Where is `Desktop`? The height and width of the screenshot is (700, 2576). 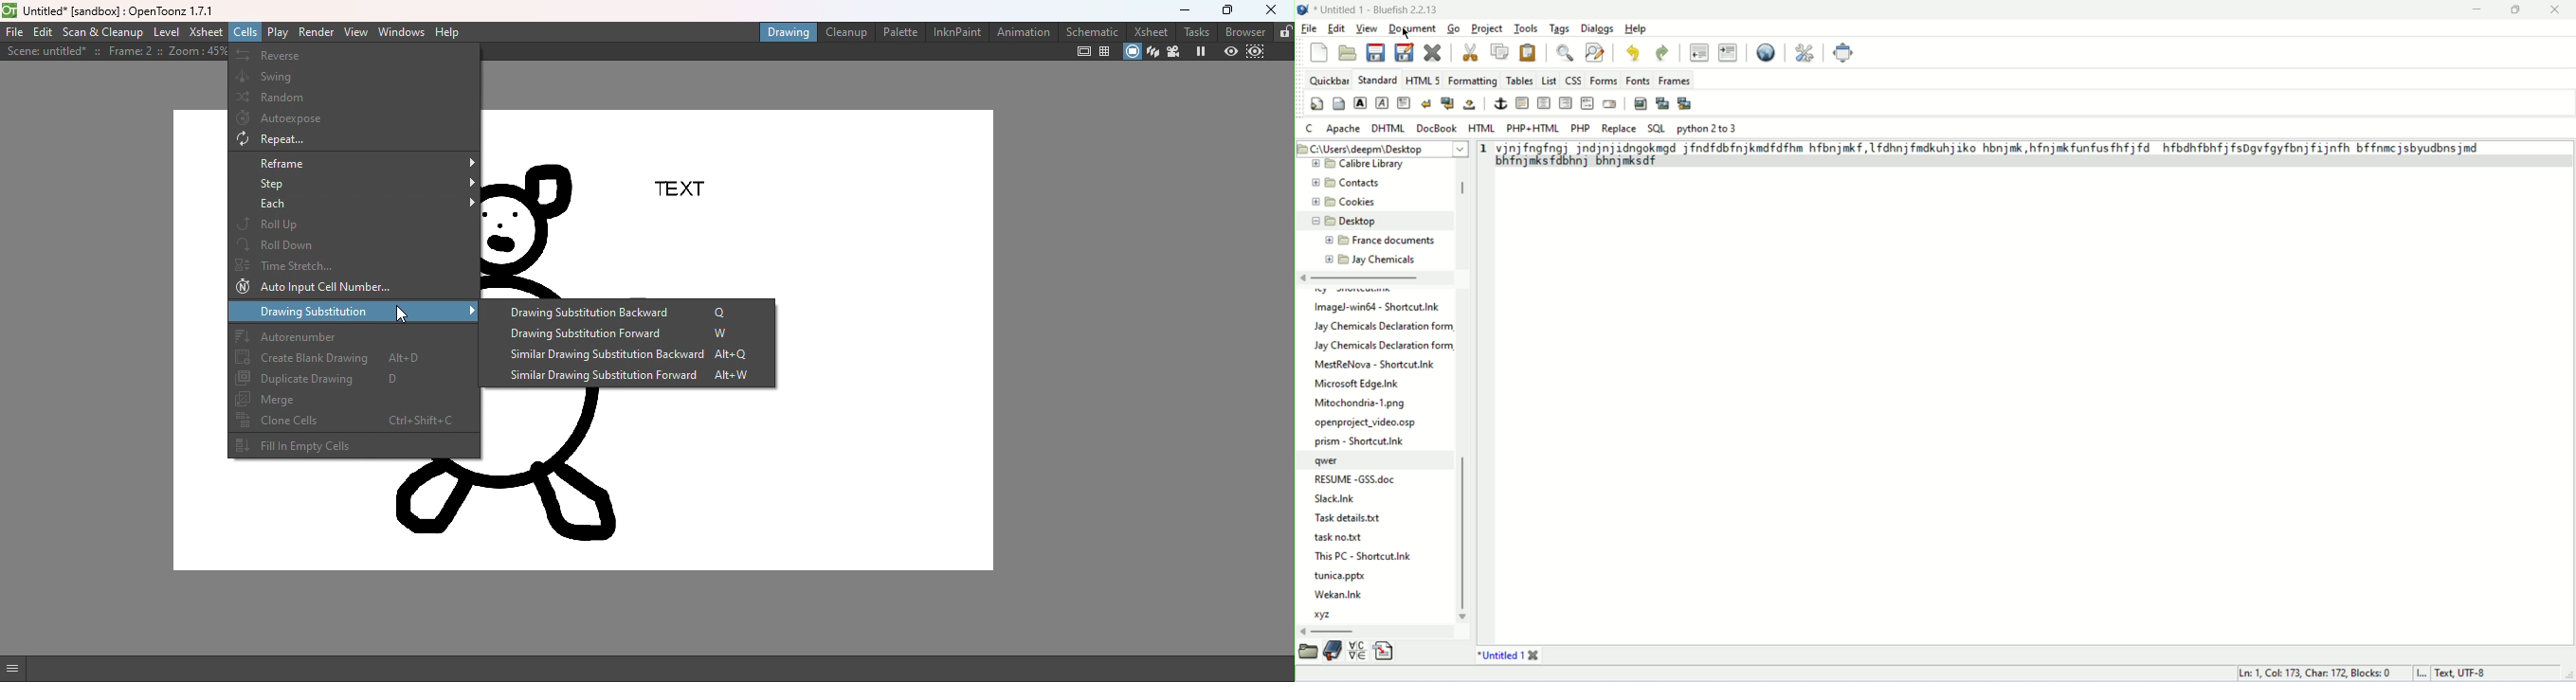
Desktop is located at coordinates (1363, 221).